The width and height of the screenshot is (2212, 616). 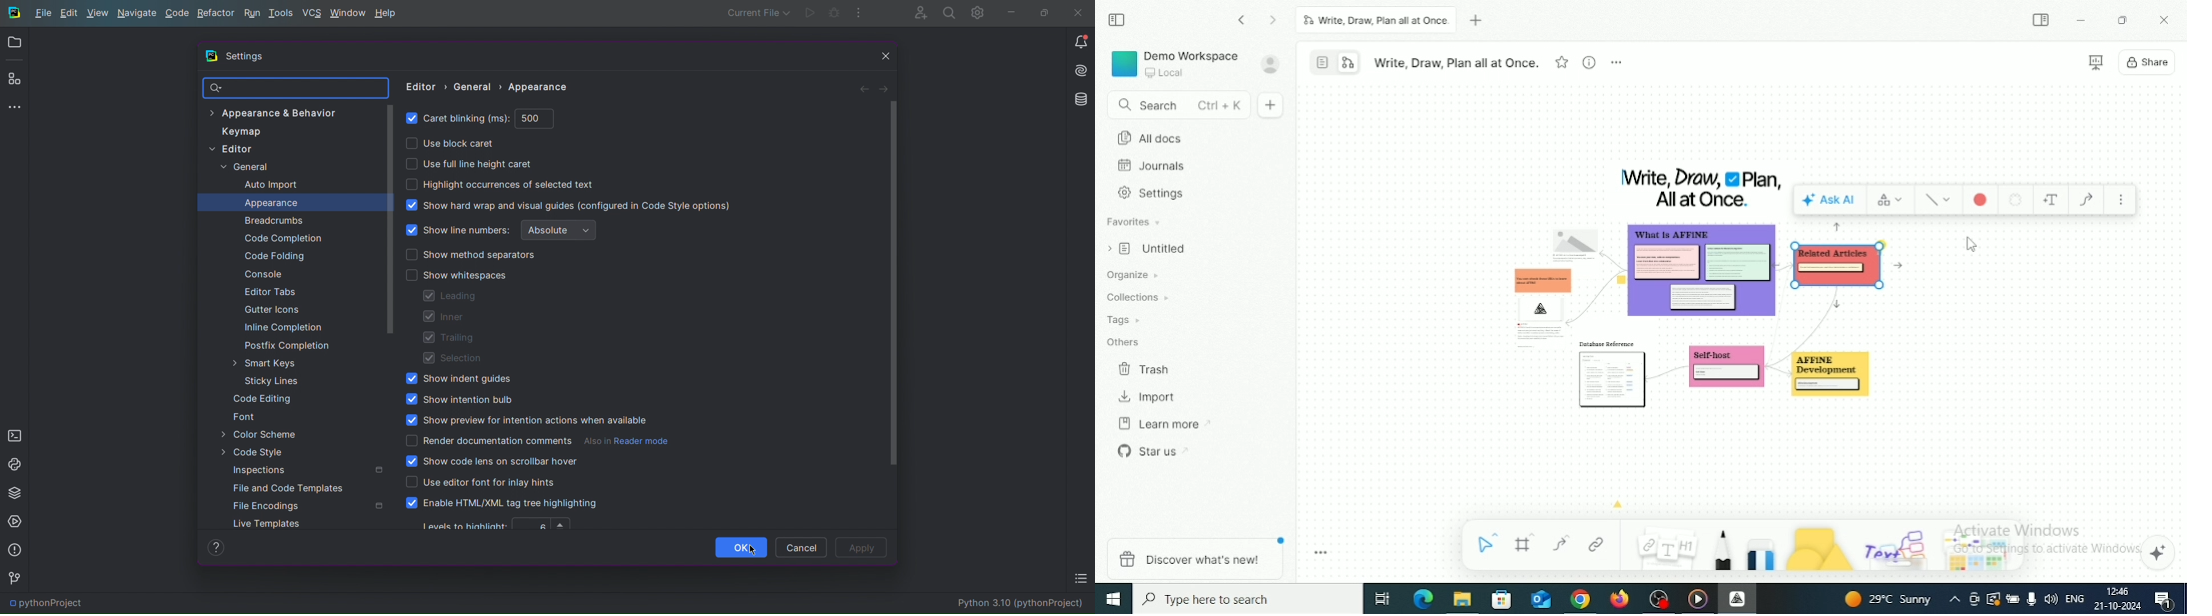 What do you see at coordinates (1335, 61) in the screenshot?
I see `Switch` at bounding box center [1335, 61].